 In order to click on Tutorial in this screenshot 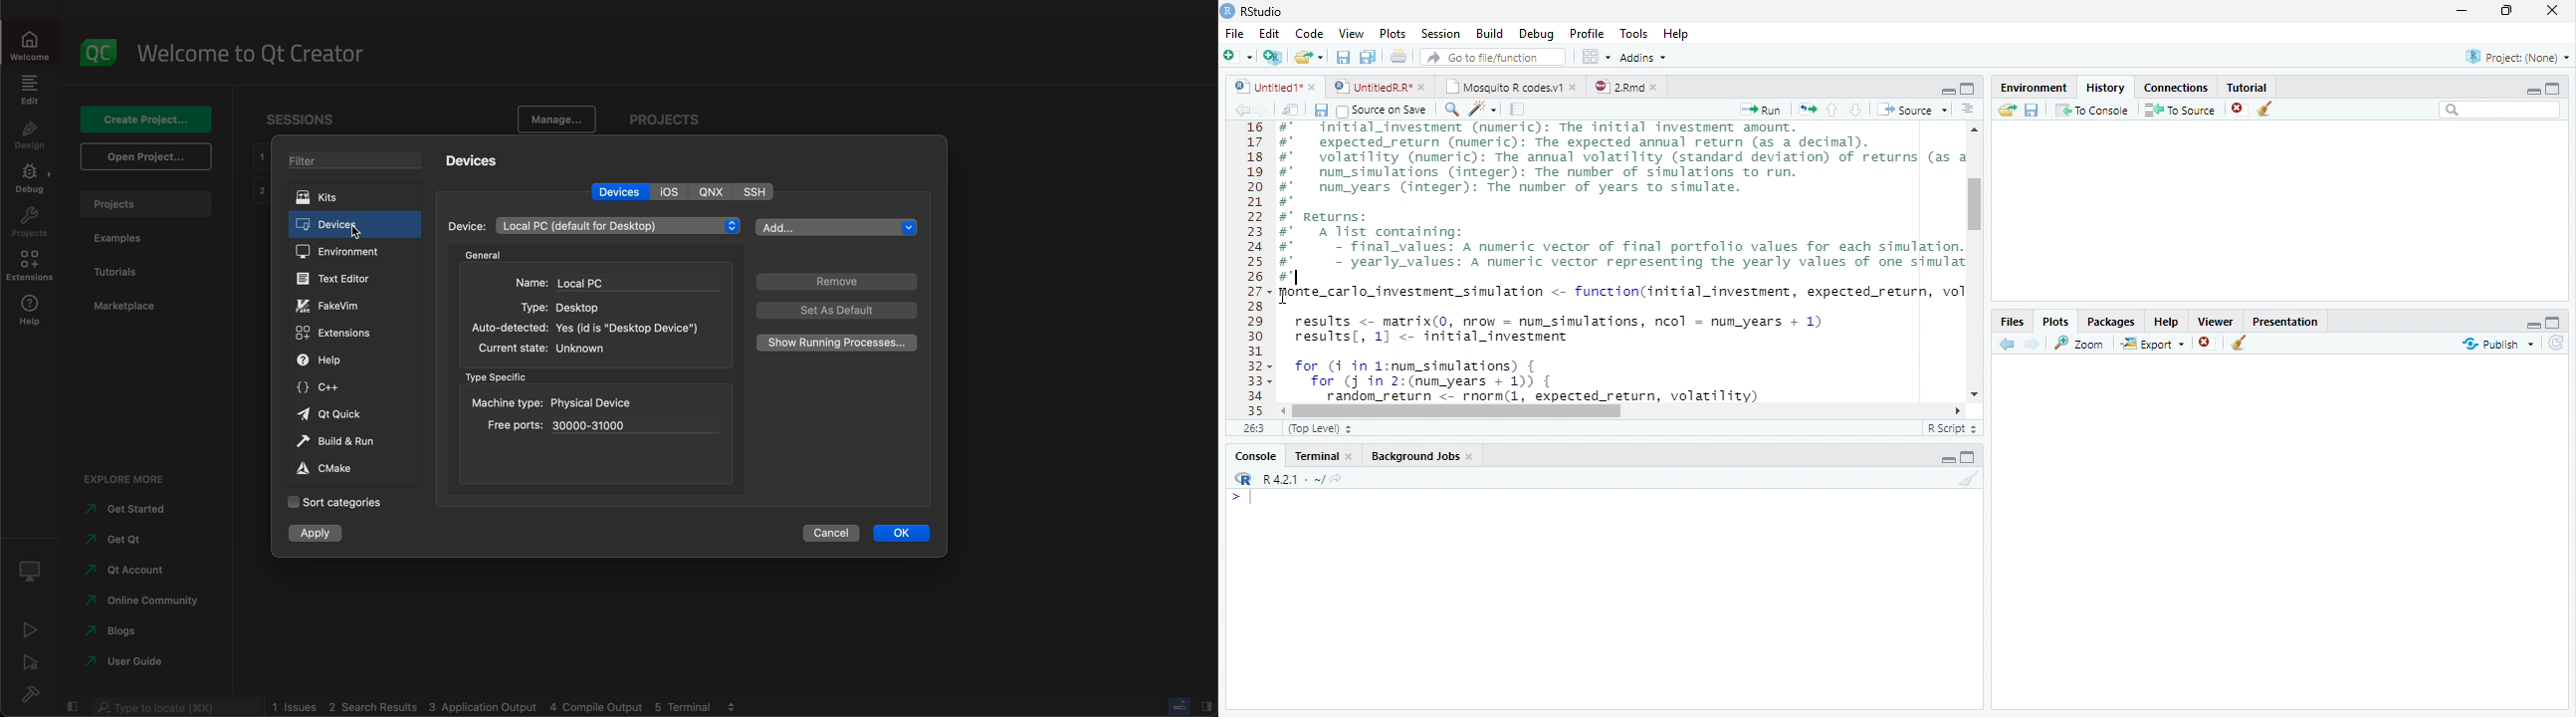, I will do `click(2244, 85)`.